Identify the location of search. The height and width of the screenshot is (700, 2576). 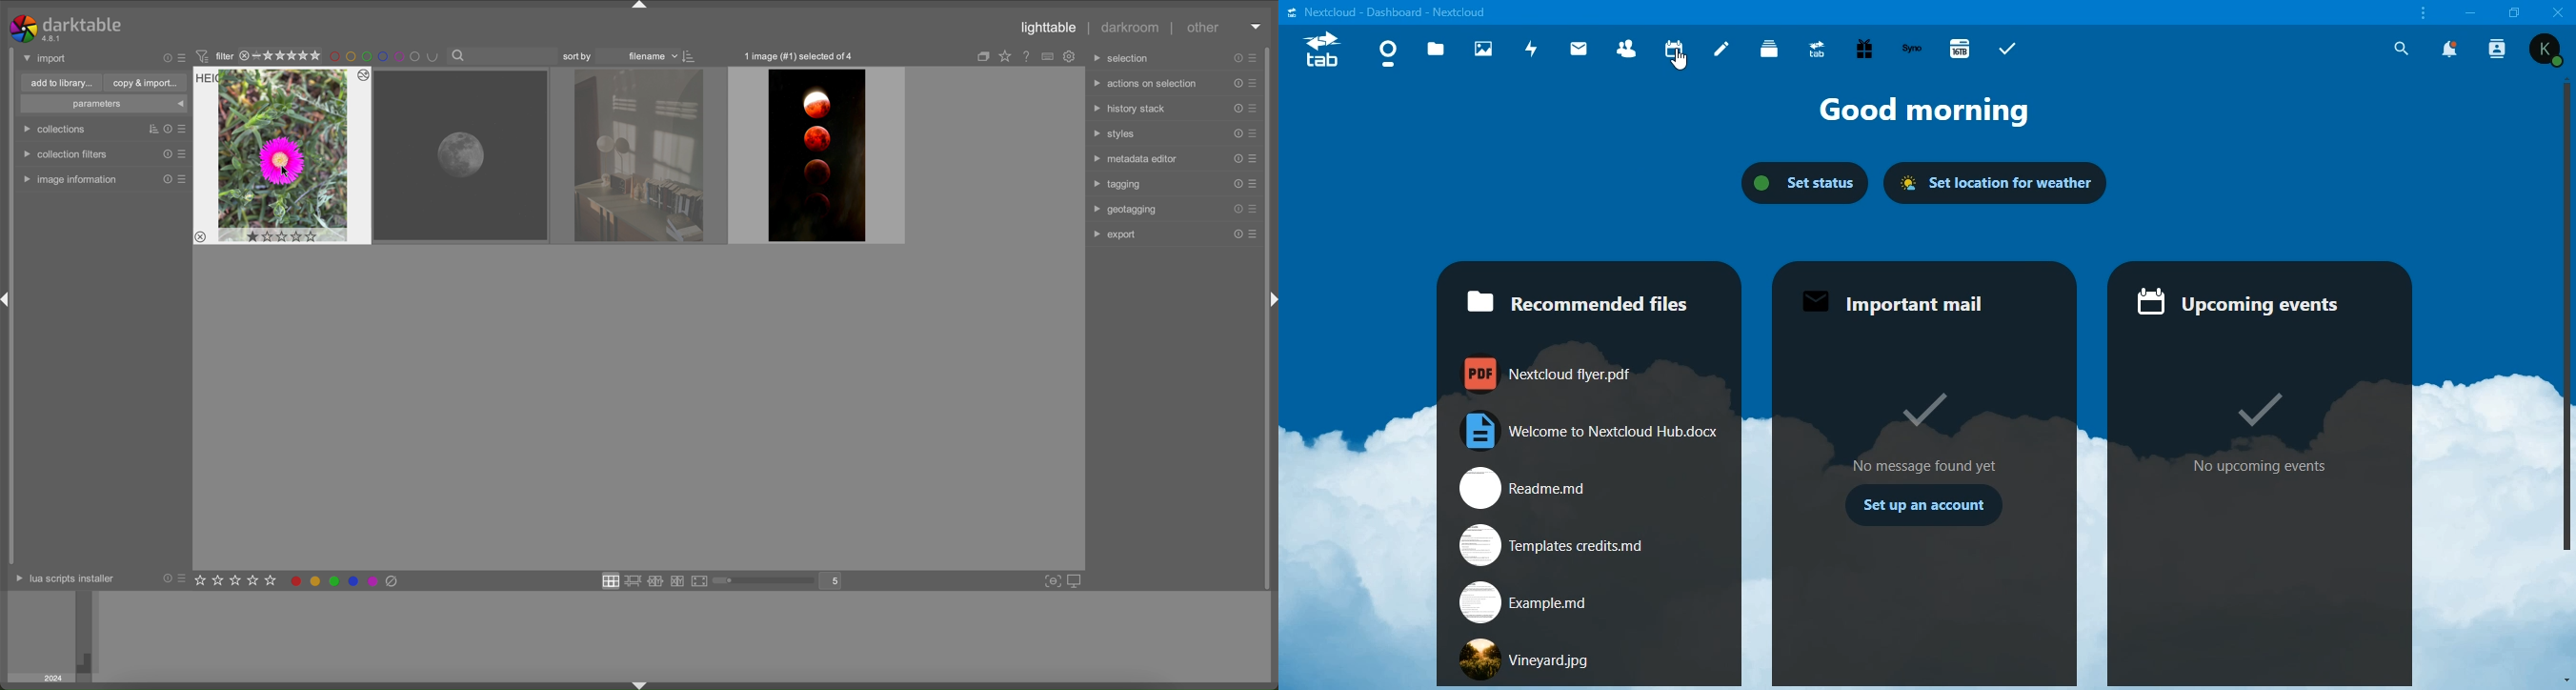
(2402, 49).